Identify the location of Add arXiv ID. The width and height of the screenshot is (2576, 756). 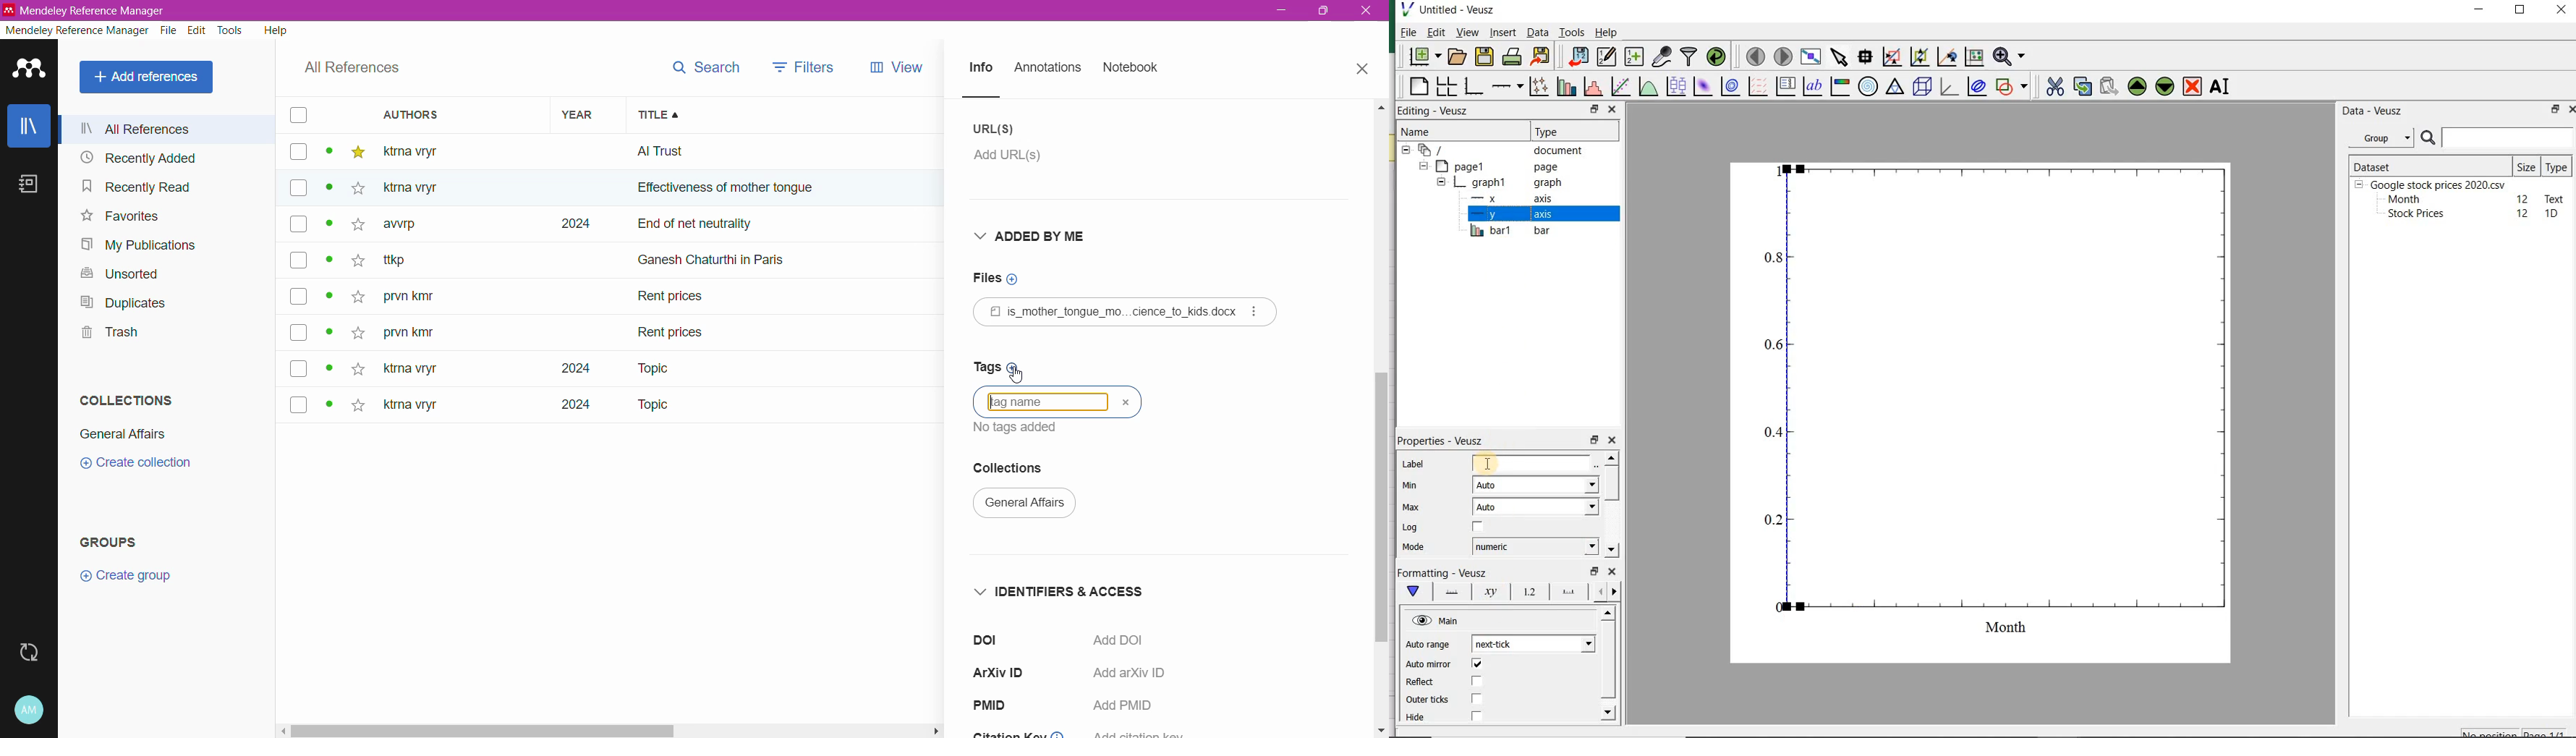
(1132, 671).